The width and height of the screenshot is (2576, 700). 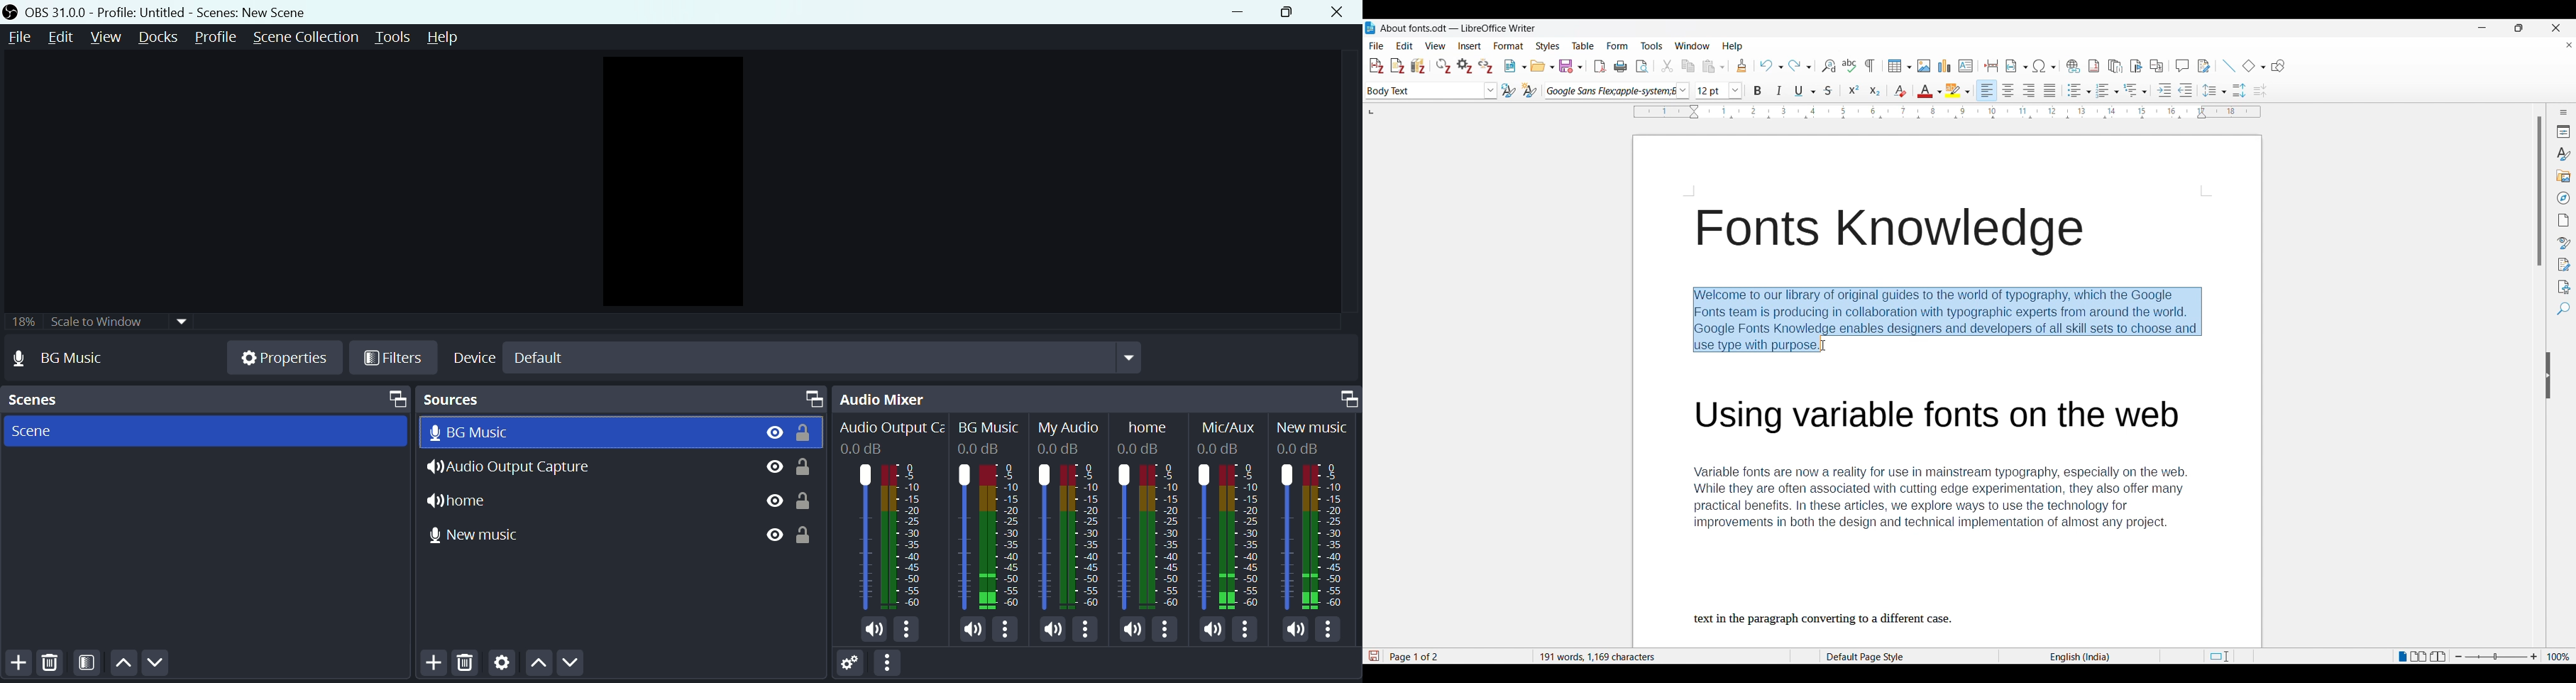 I want to click on Words and character count, so click(x=1658, y=656).